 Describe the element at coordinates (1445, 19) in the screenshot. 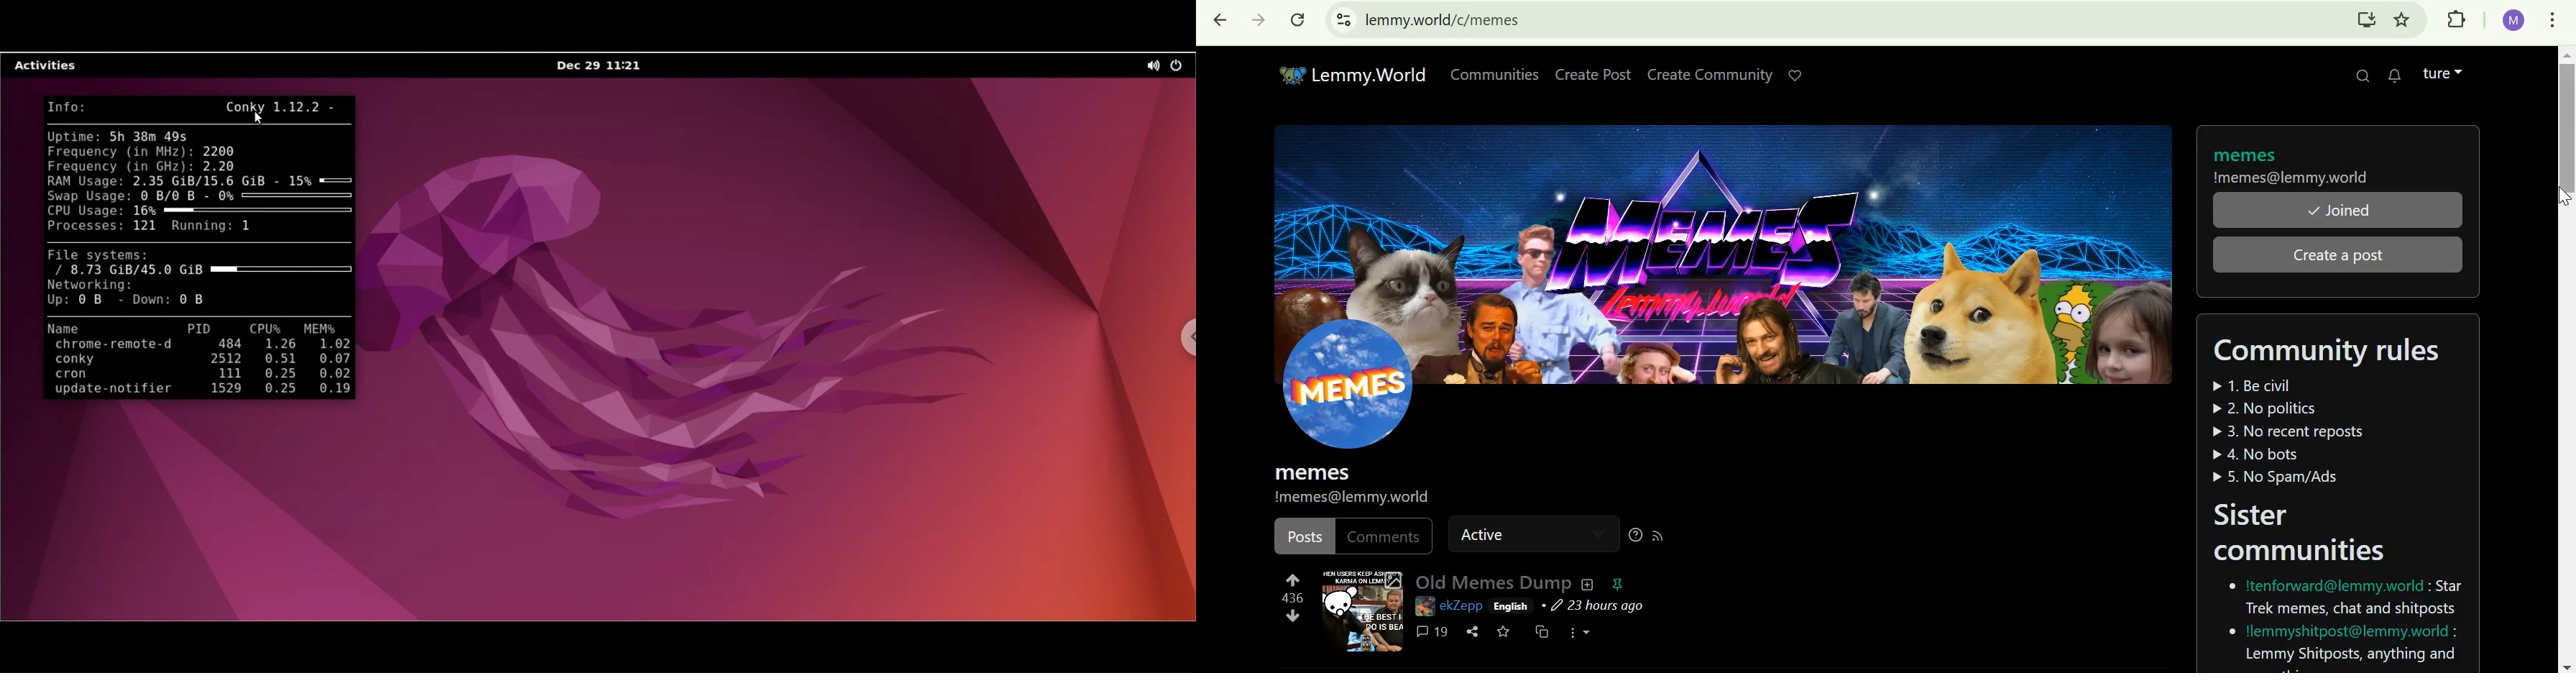

I see `lemmy.world/c/memes` at that location.